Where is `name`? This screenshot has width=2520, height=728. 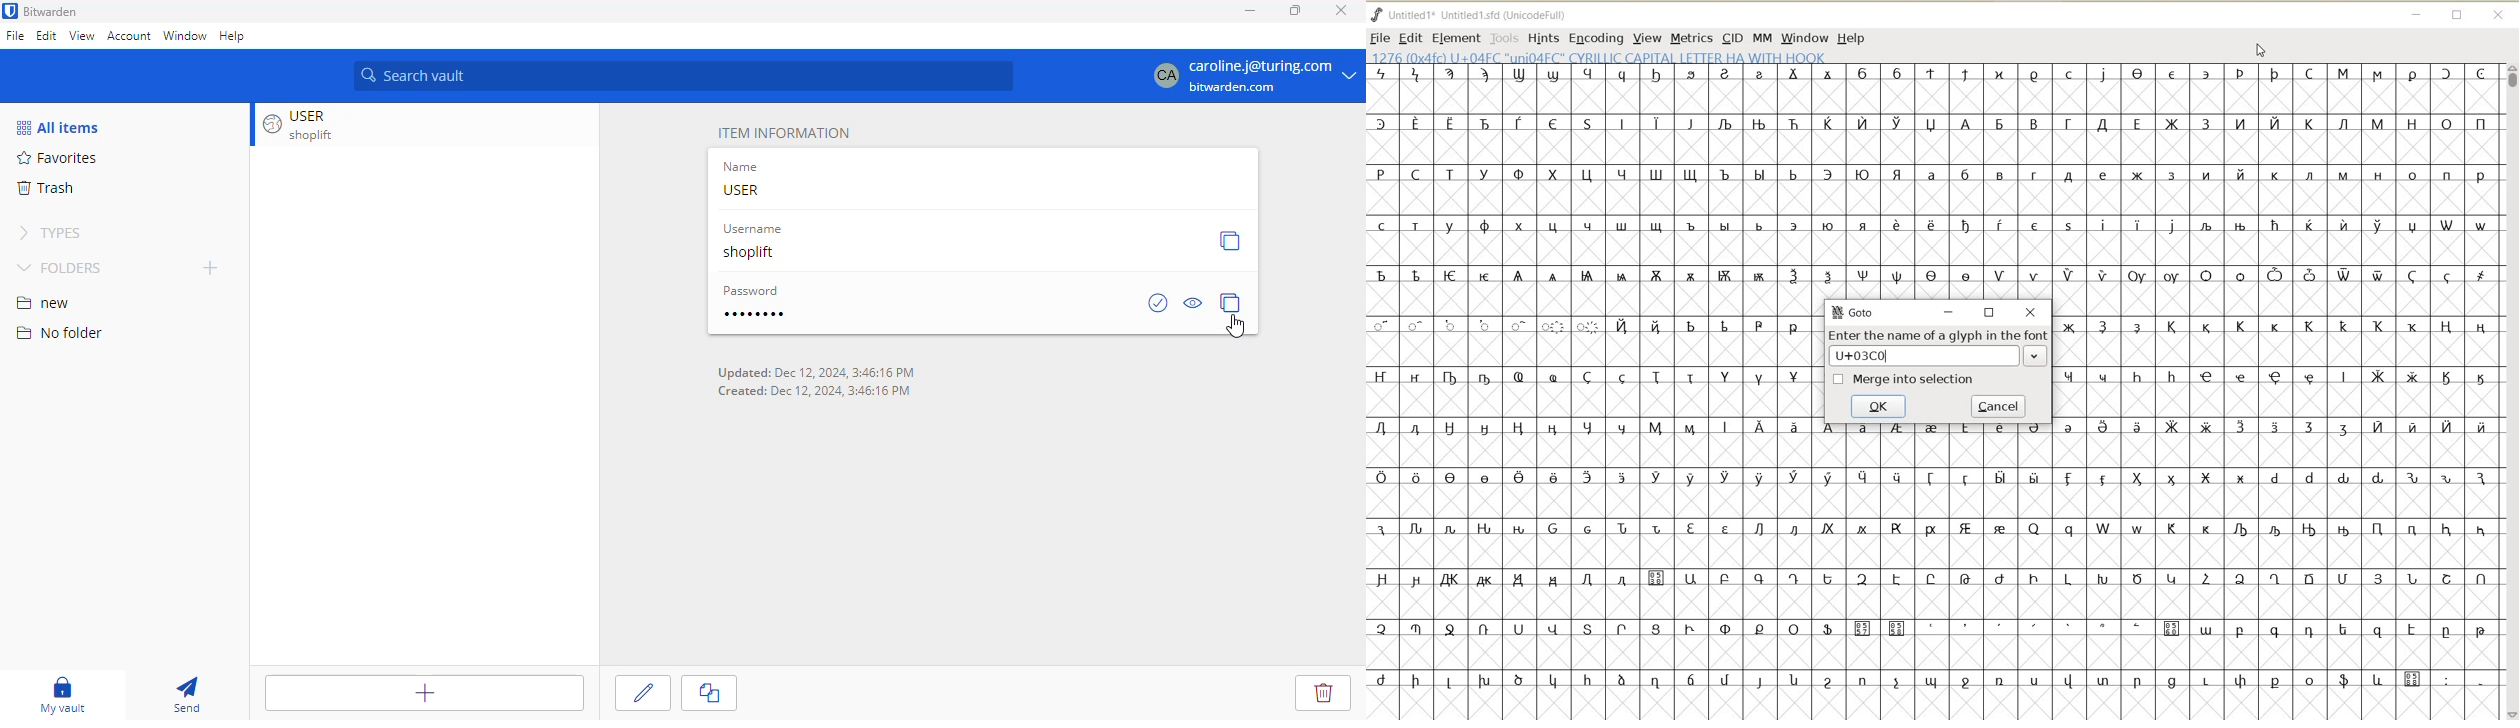
name is located at coordinates (743, 167).